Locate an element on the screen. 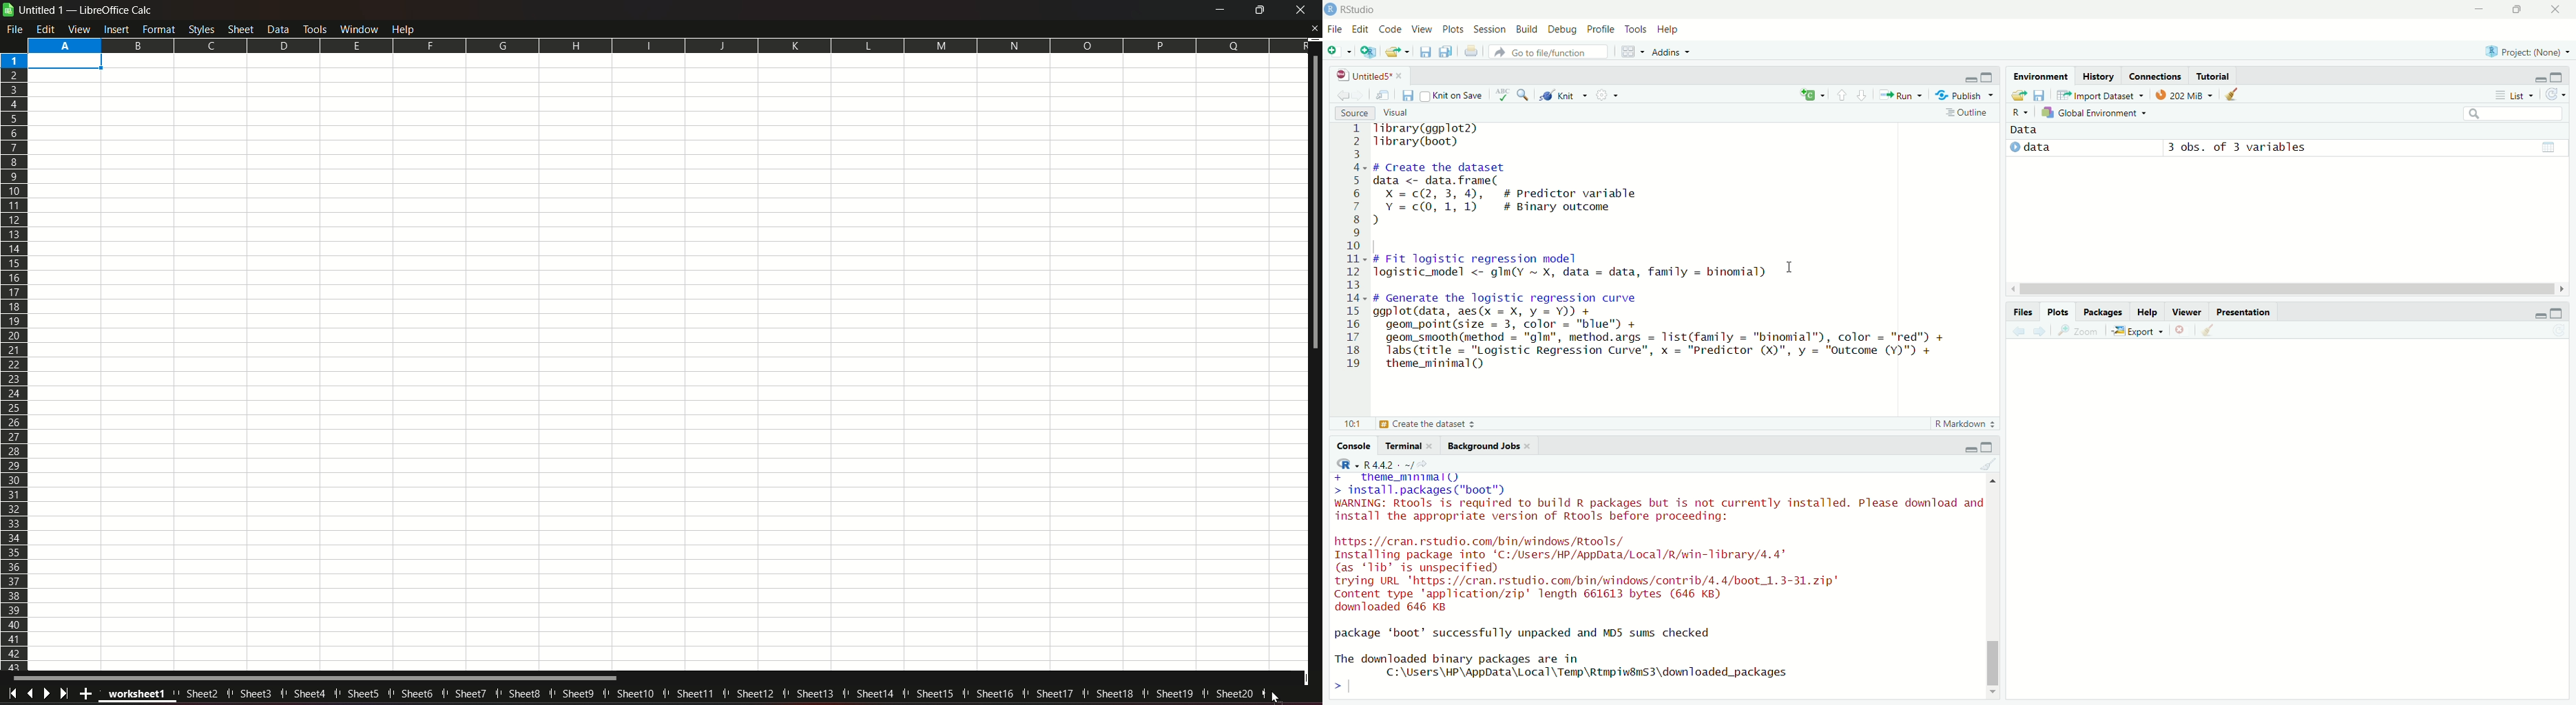 This screenshot has height=728, width=2576. Outline is located at coordinates (1969, 112).